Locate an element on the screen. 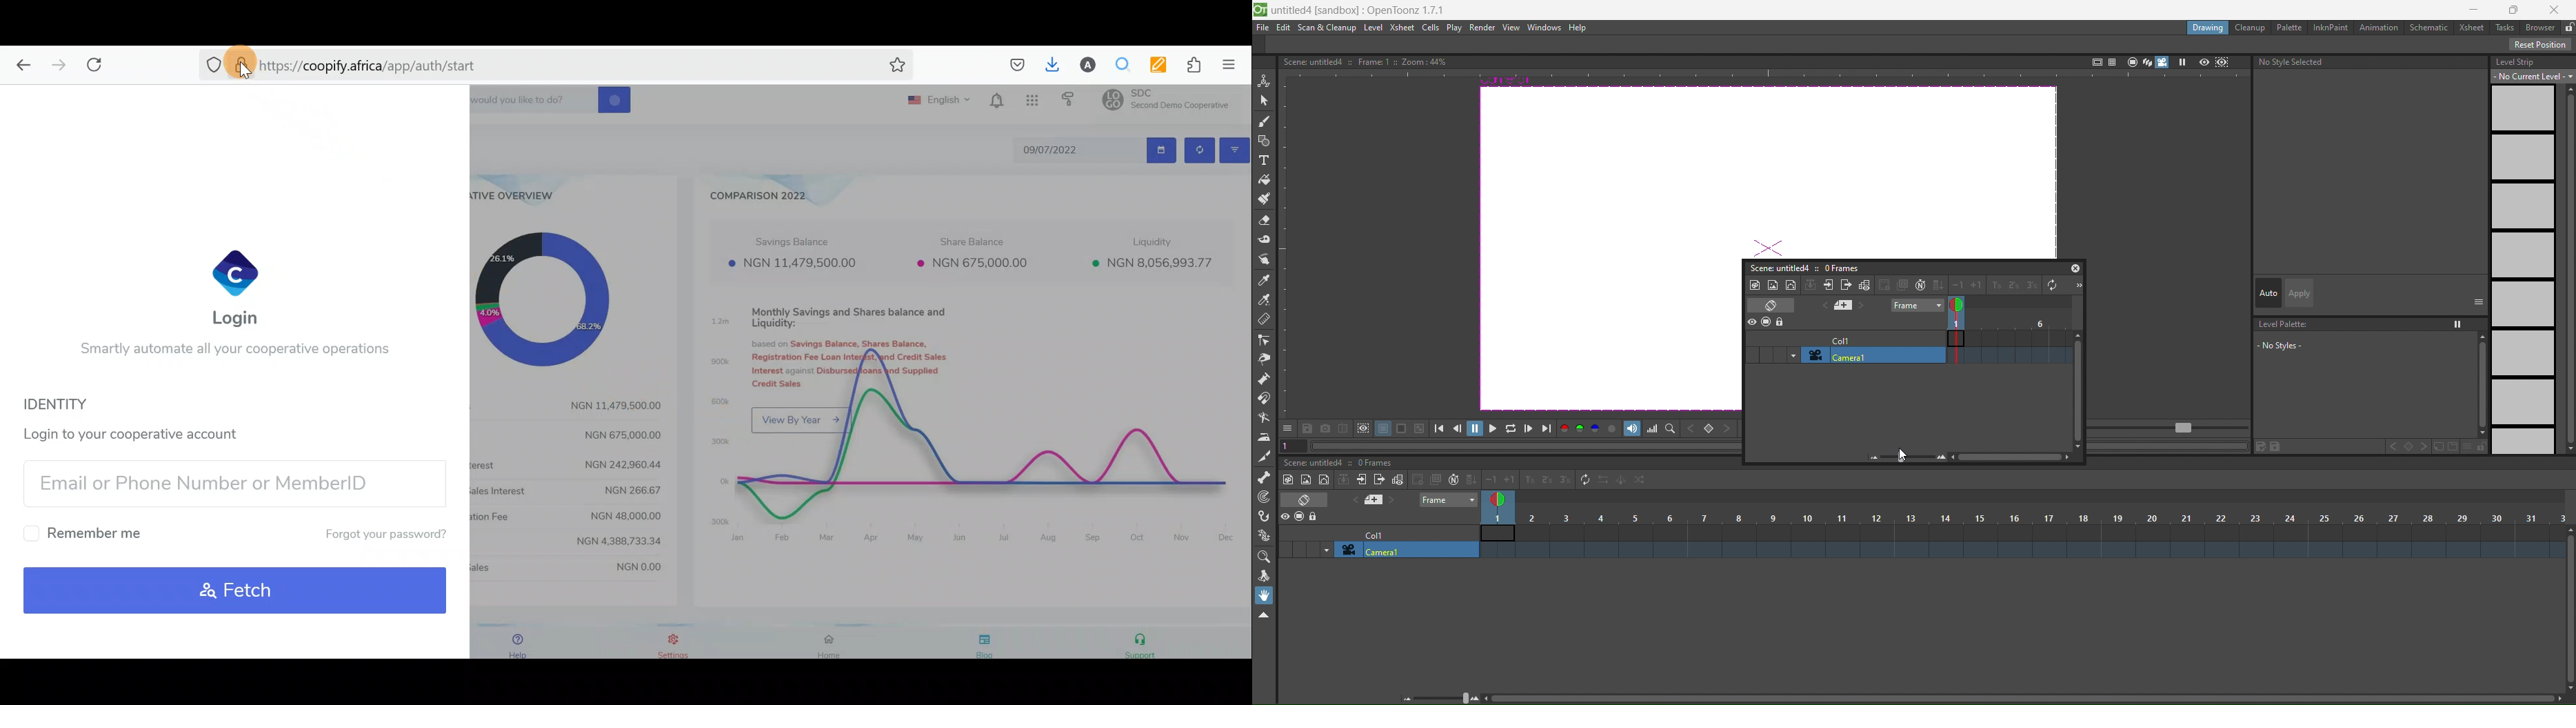 The width and height of the screenshot is (2576, 728). frame is located at coordinates (1449, 499).